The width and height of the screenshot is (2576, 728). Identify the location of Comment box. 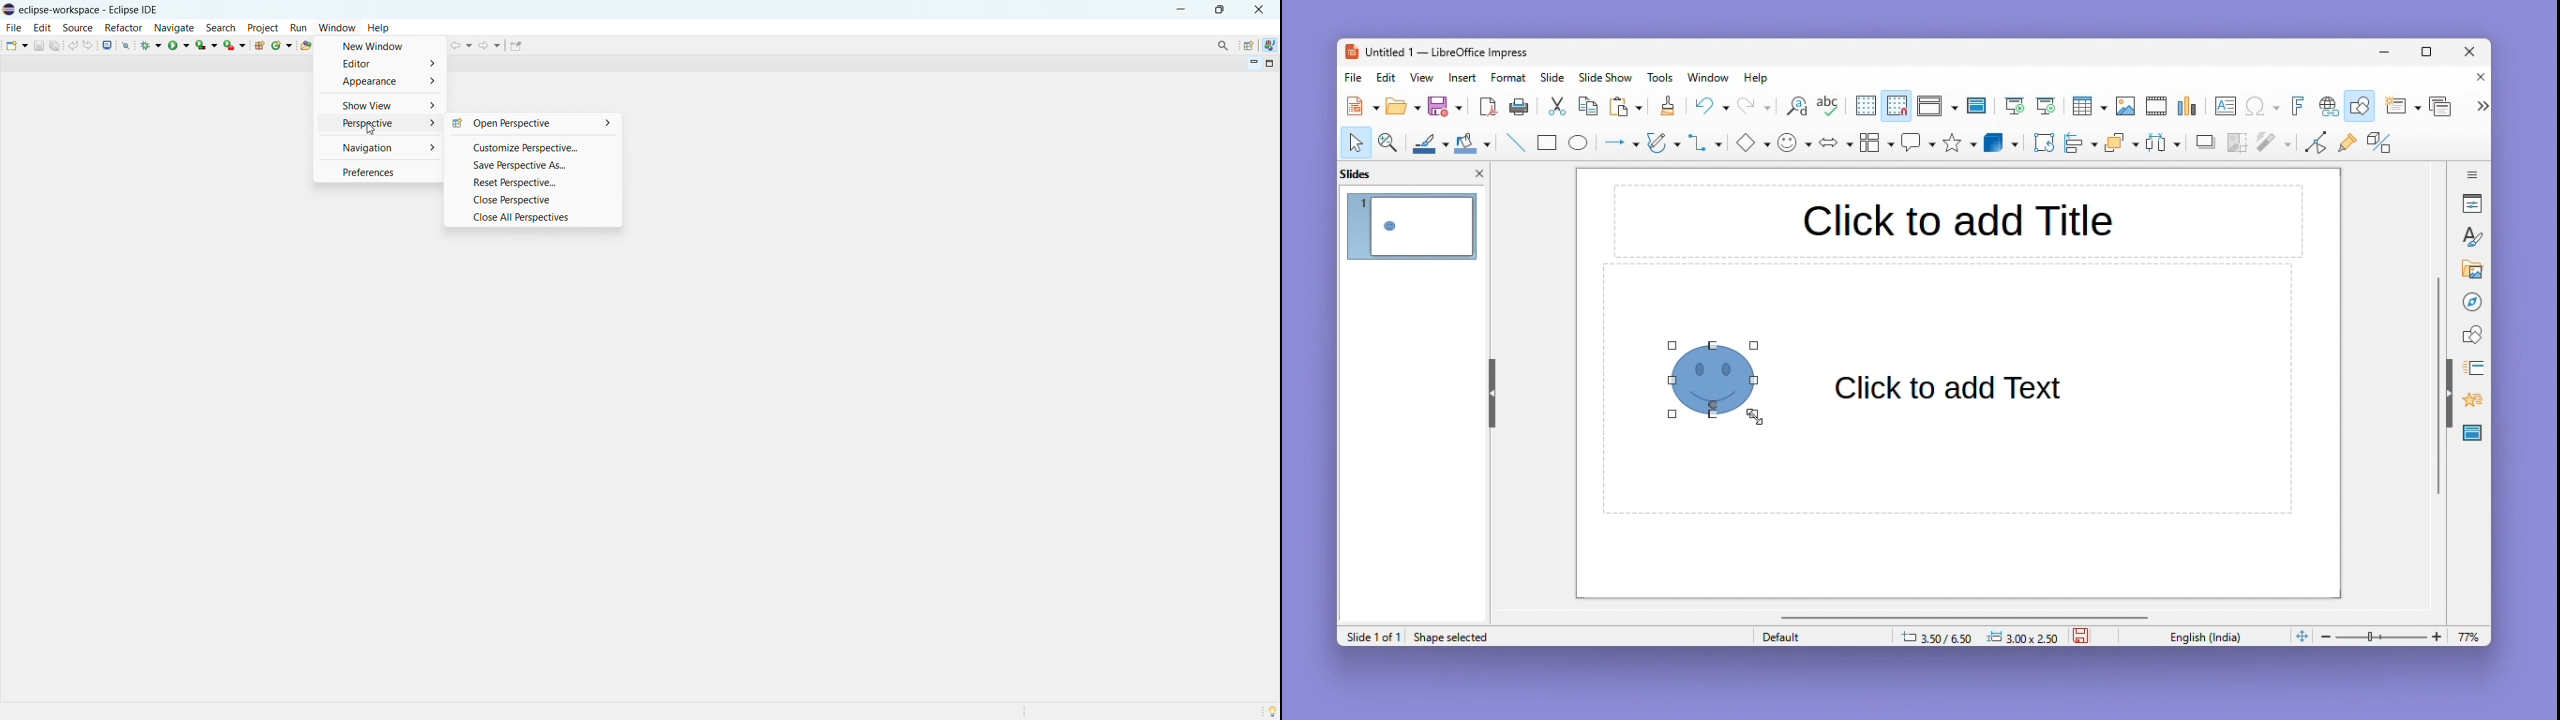
(1918, 142).